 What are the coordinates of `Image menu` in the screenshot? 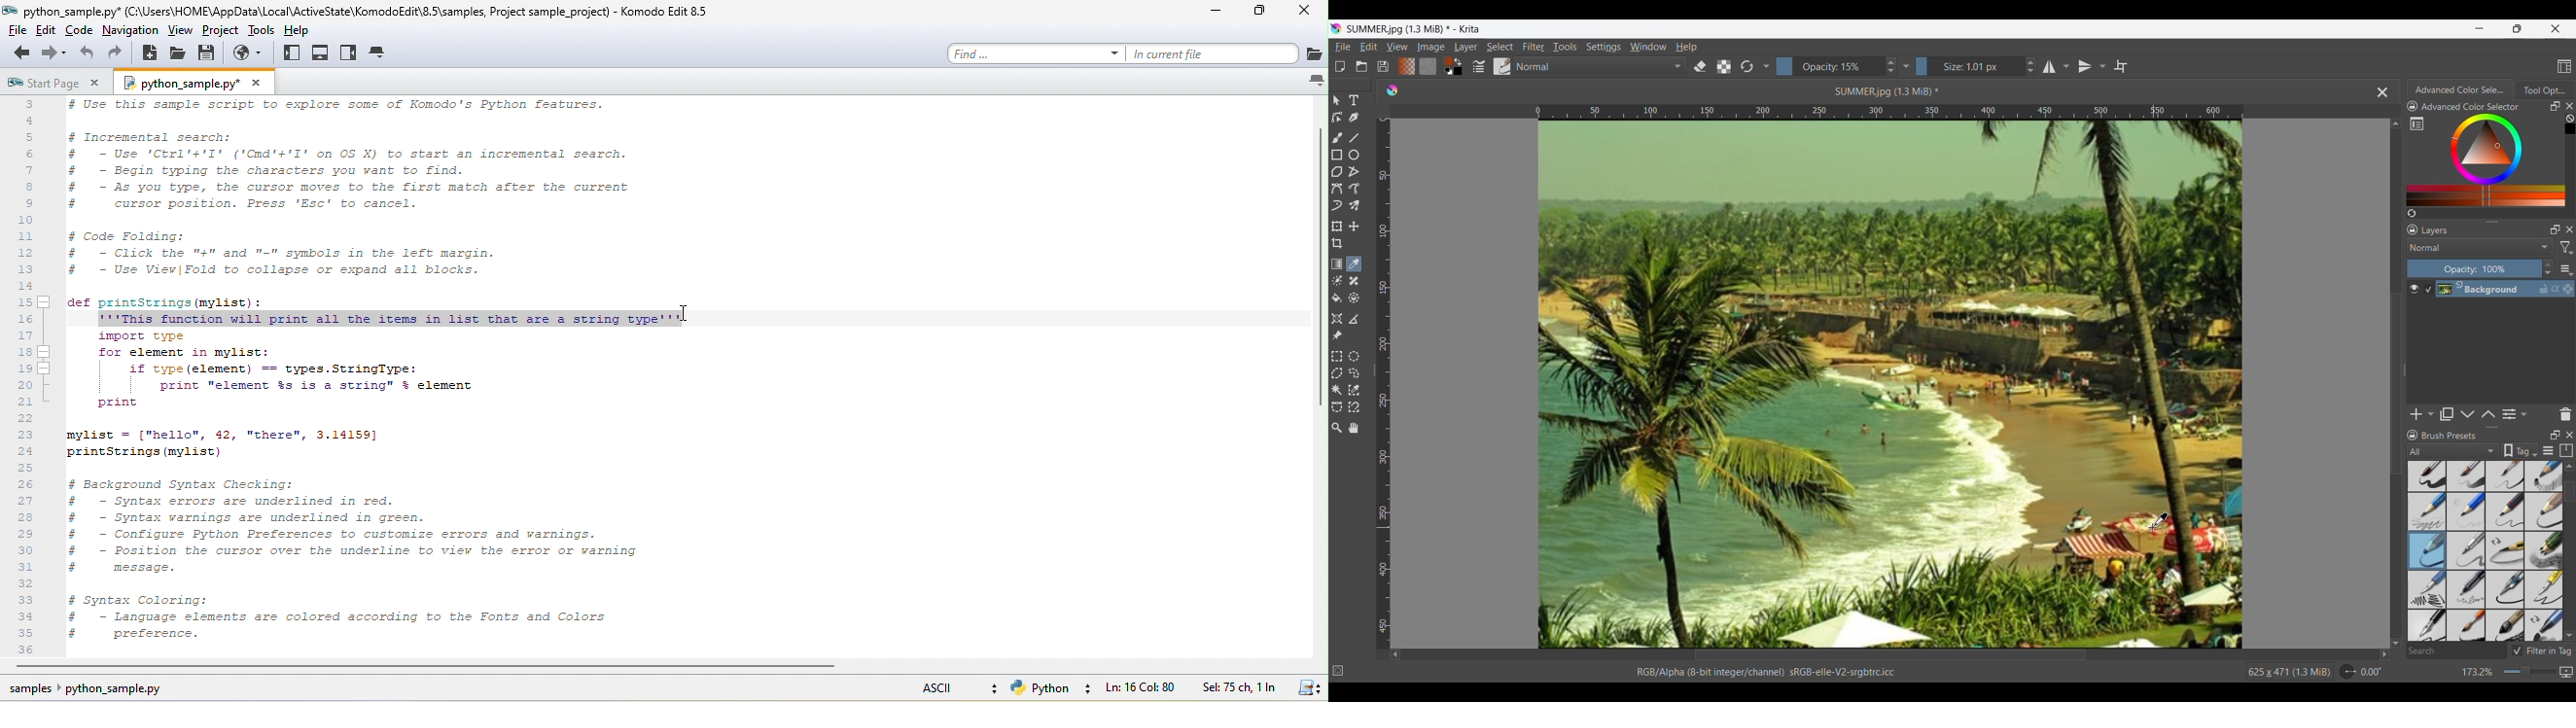 It's located at (1431, 46).